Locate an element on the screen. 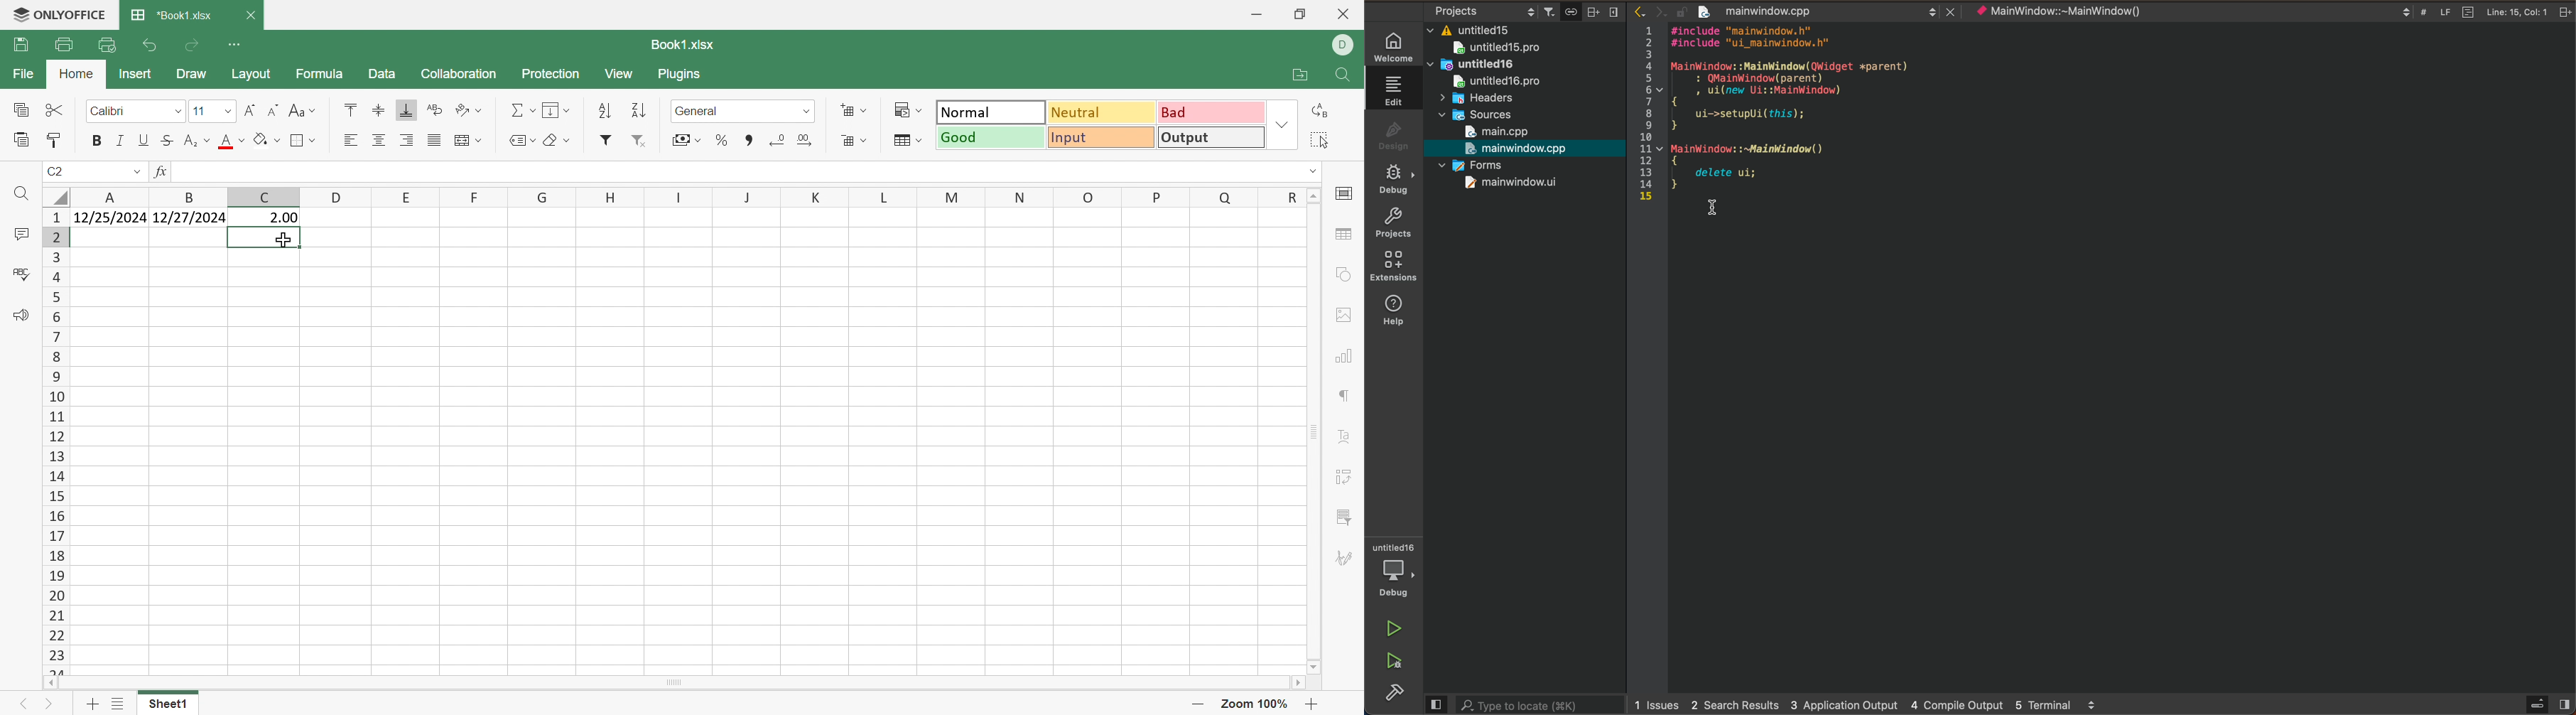 This screenshot has height=728, width=2576. Drop Down is located at coordinates (178, 114).